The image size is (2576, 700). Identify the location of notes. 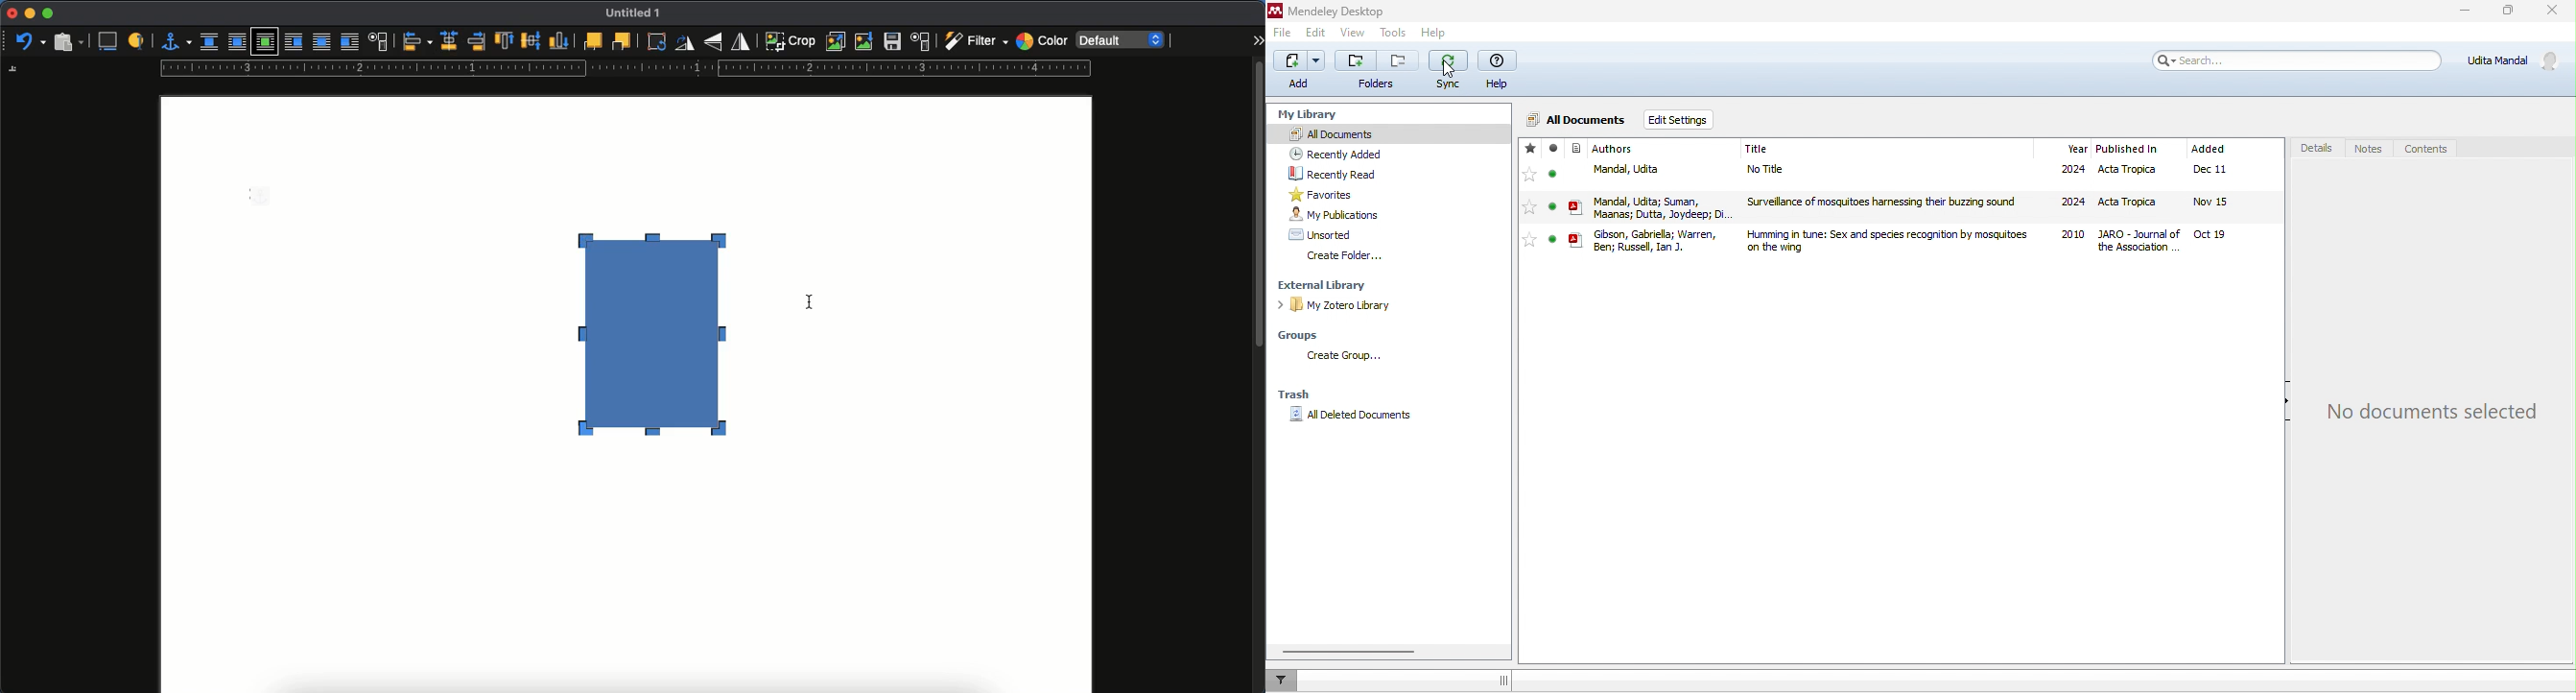
(2366, 148).